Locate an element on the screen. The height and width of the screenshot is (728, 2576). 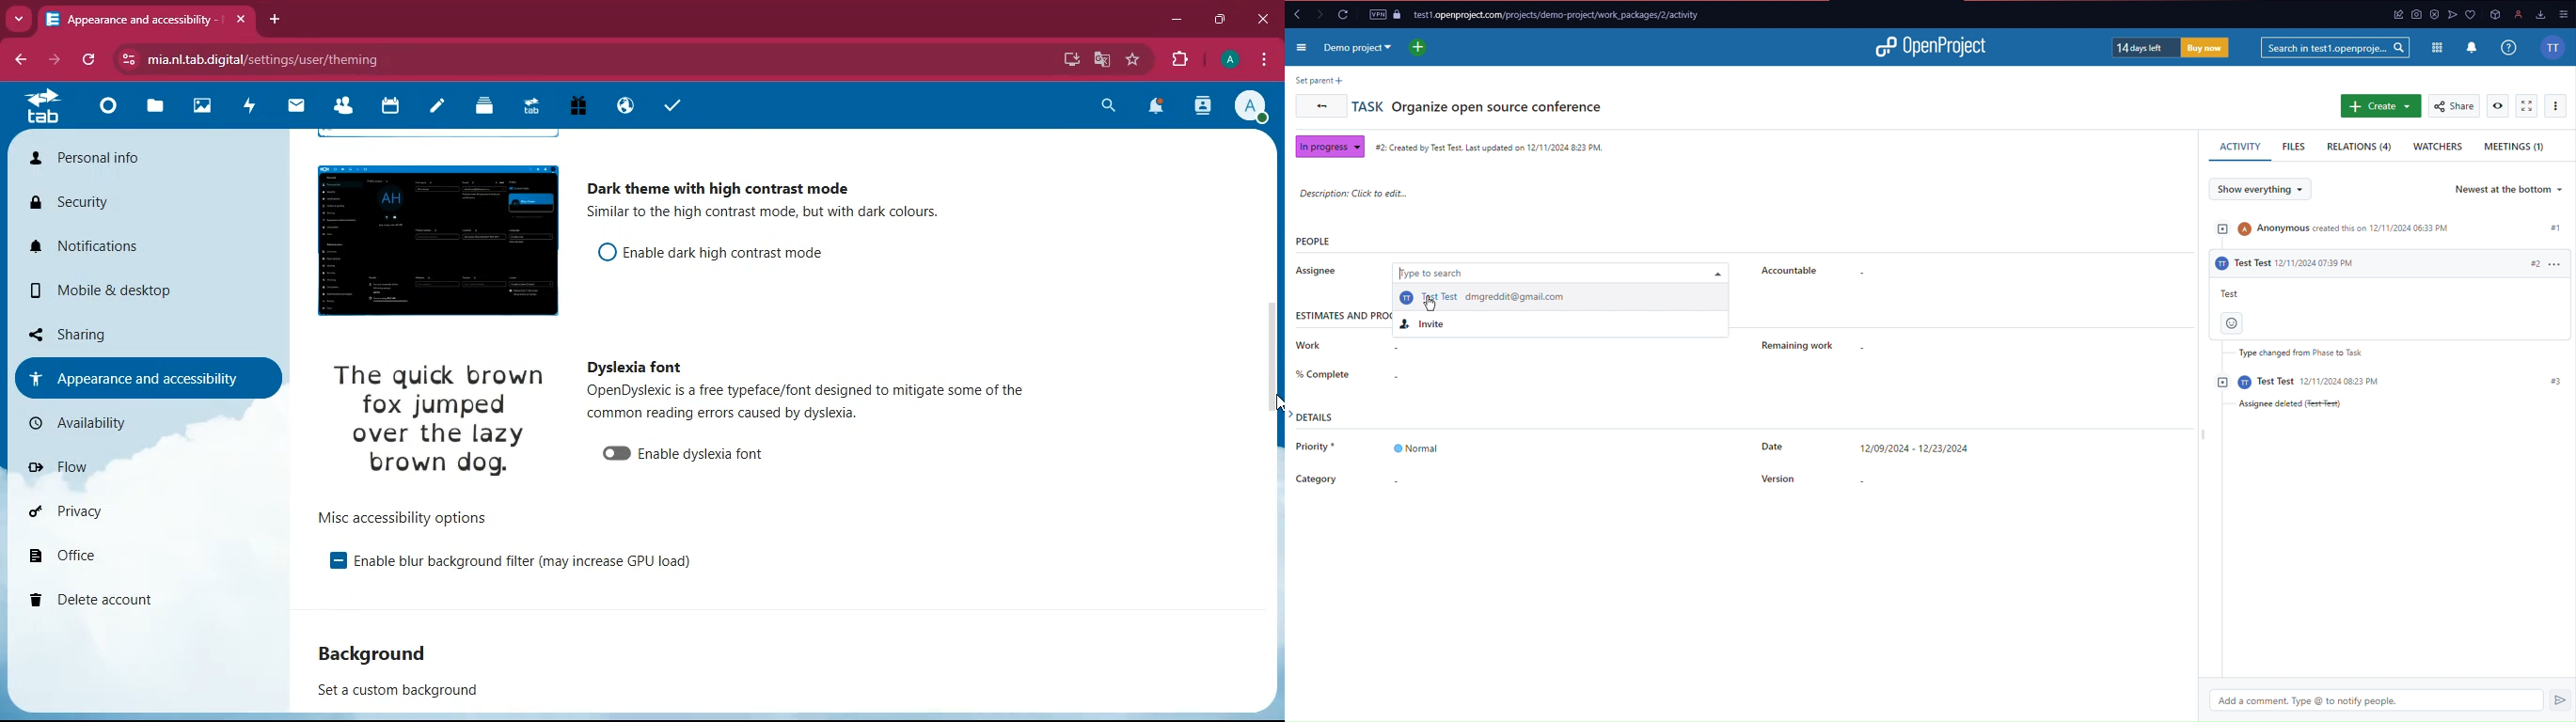
mobile is located at coordinates (129, 290).